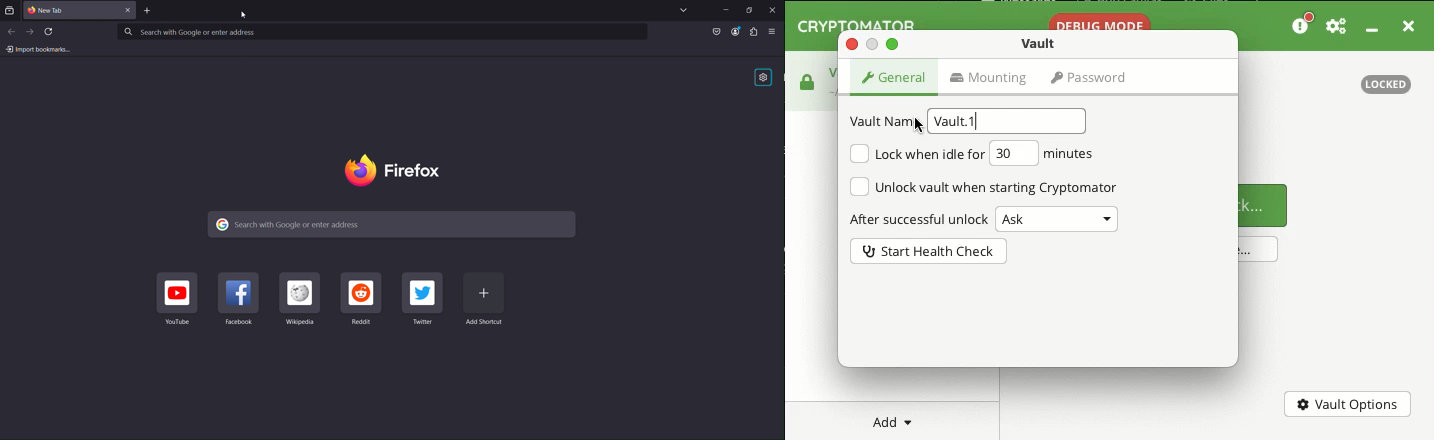  What do you see at coordinates (754, 31) in the screenshot?
I see `Plugin` at bounding box center [754, 31].